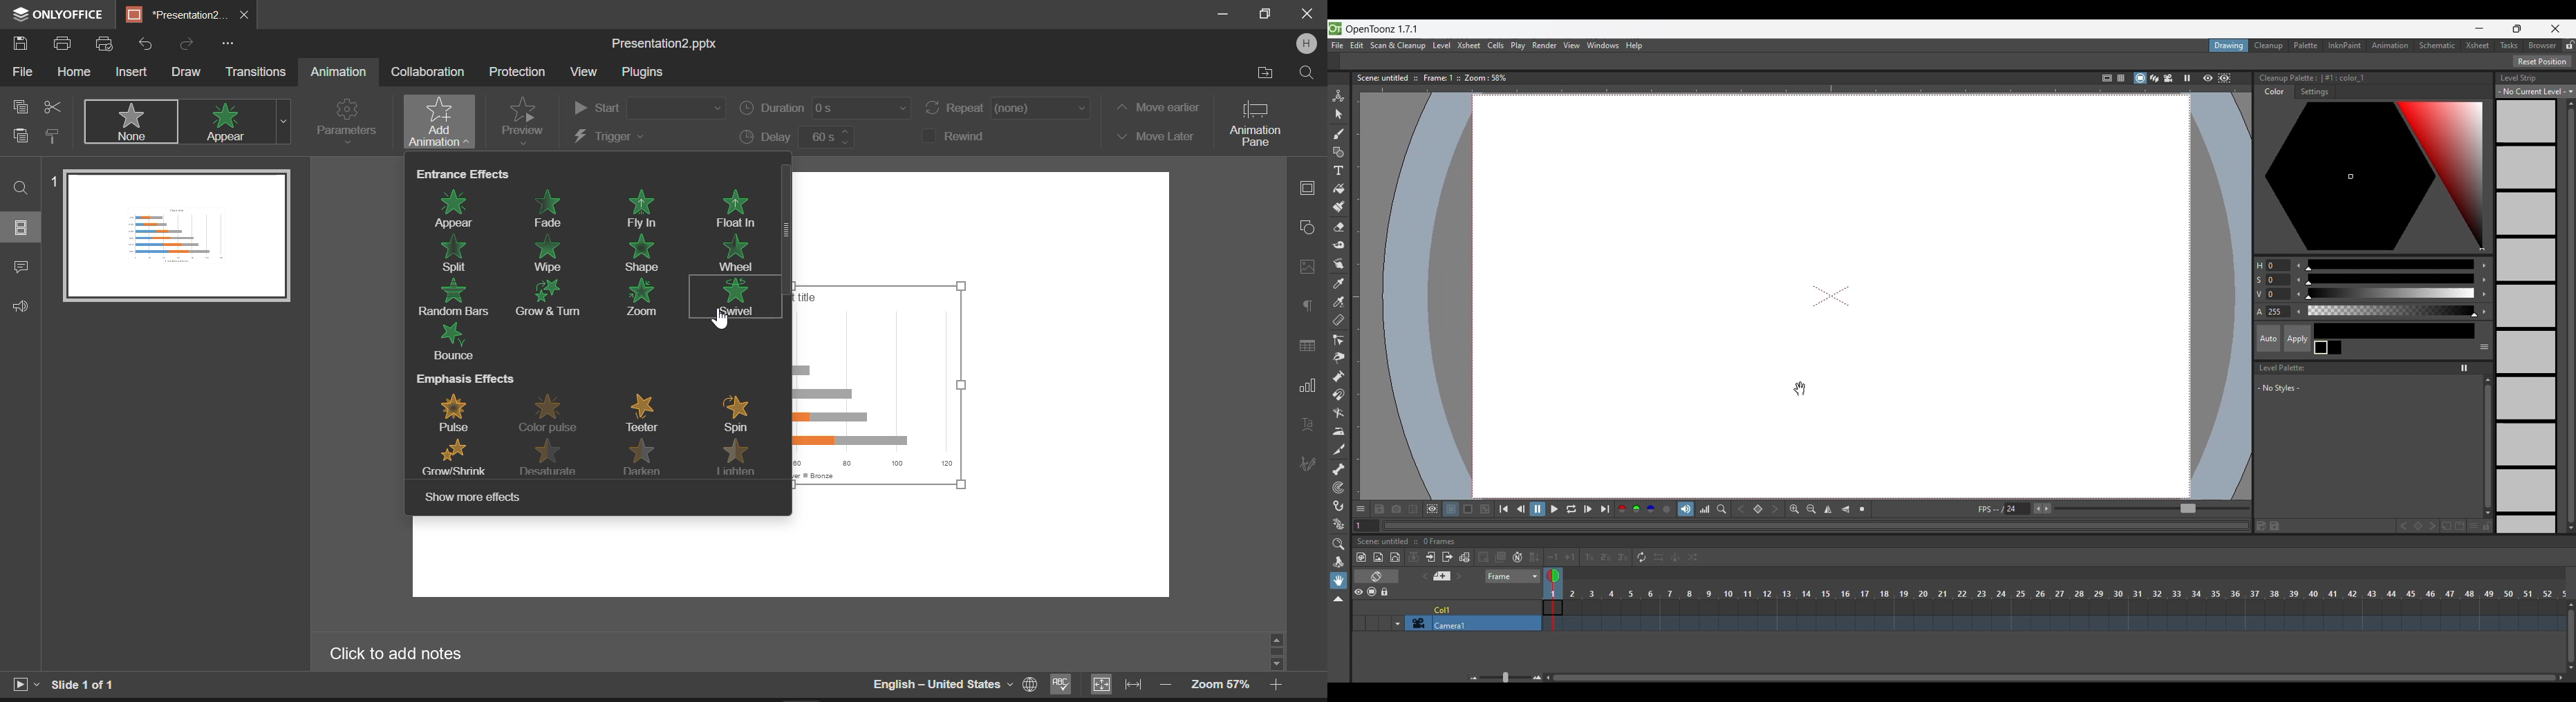  Describe the element at coordinates (1100, 685) in the screenshot. I see `Fit to slide` at that location.